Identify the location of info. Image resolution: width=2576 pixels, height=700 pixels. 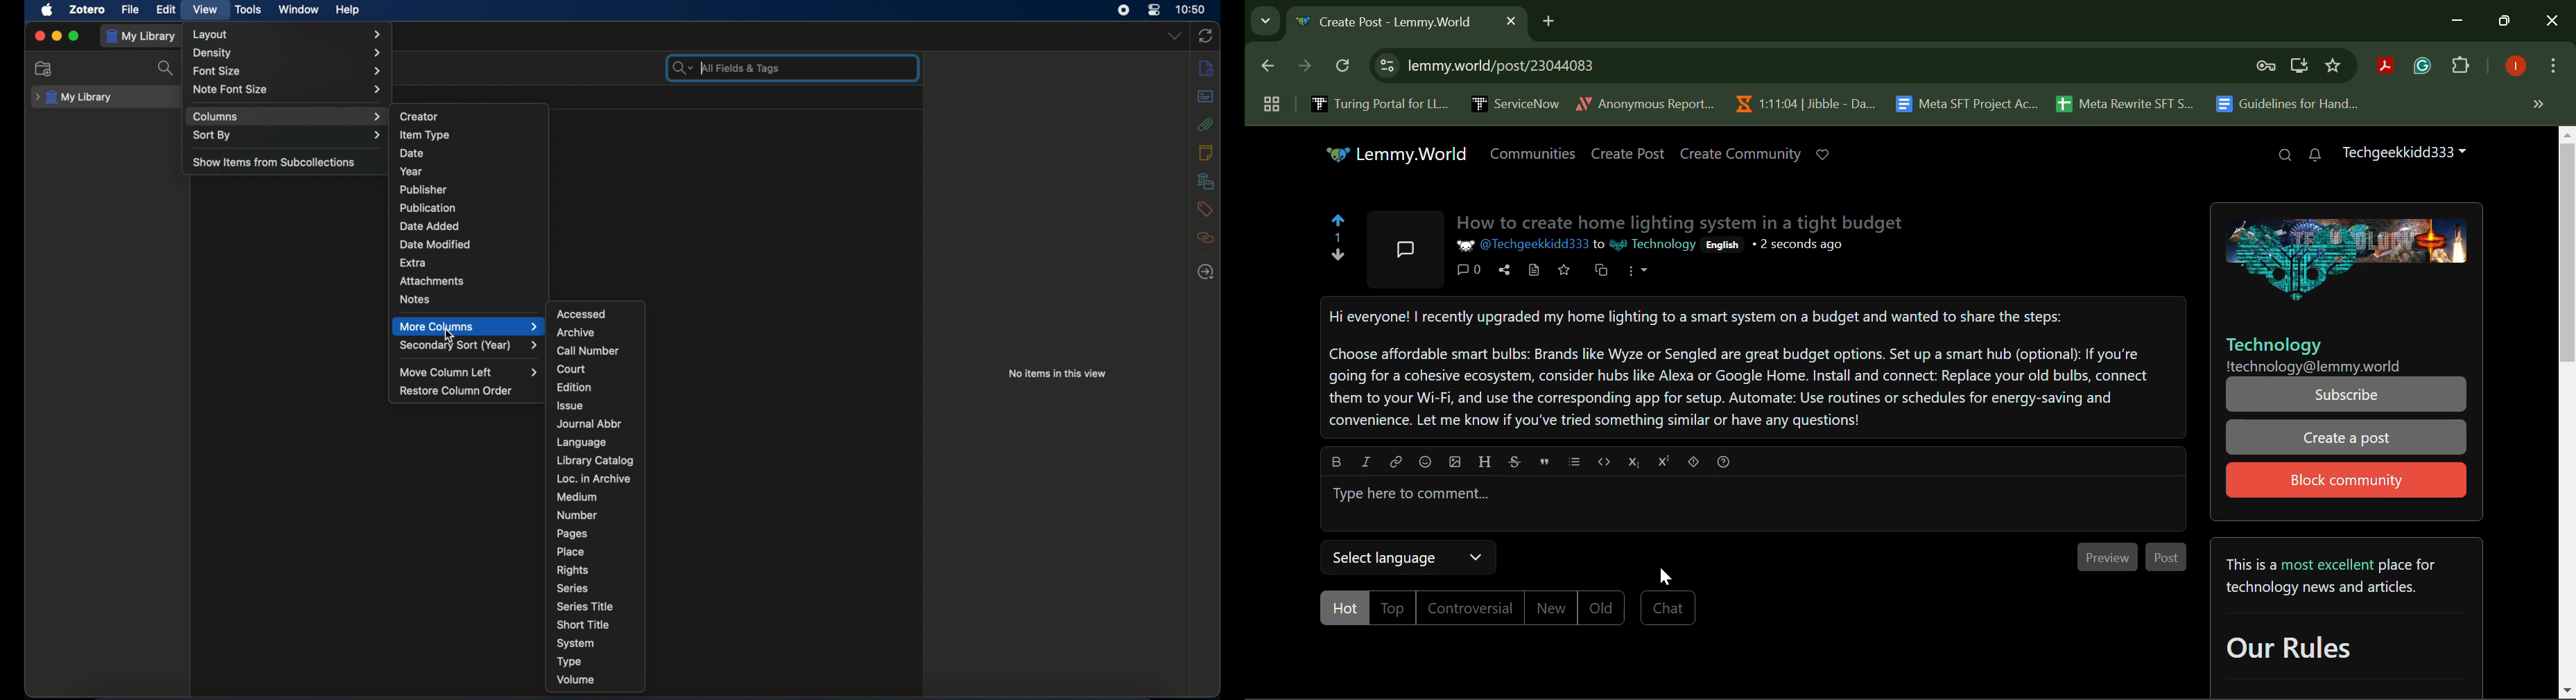
(1206, 68).